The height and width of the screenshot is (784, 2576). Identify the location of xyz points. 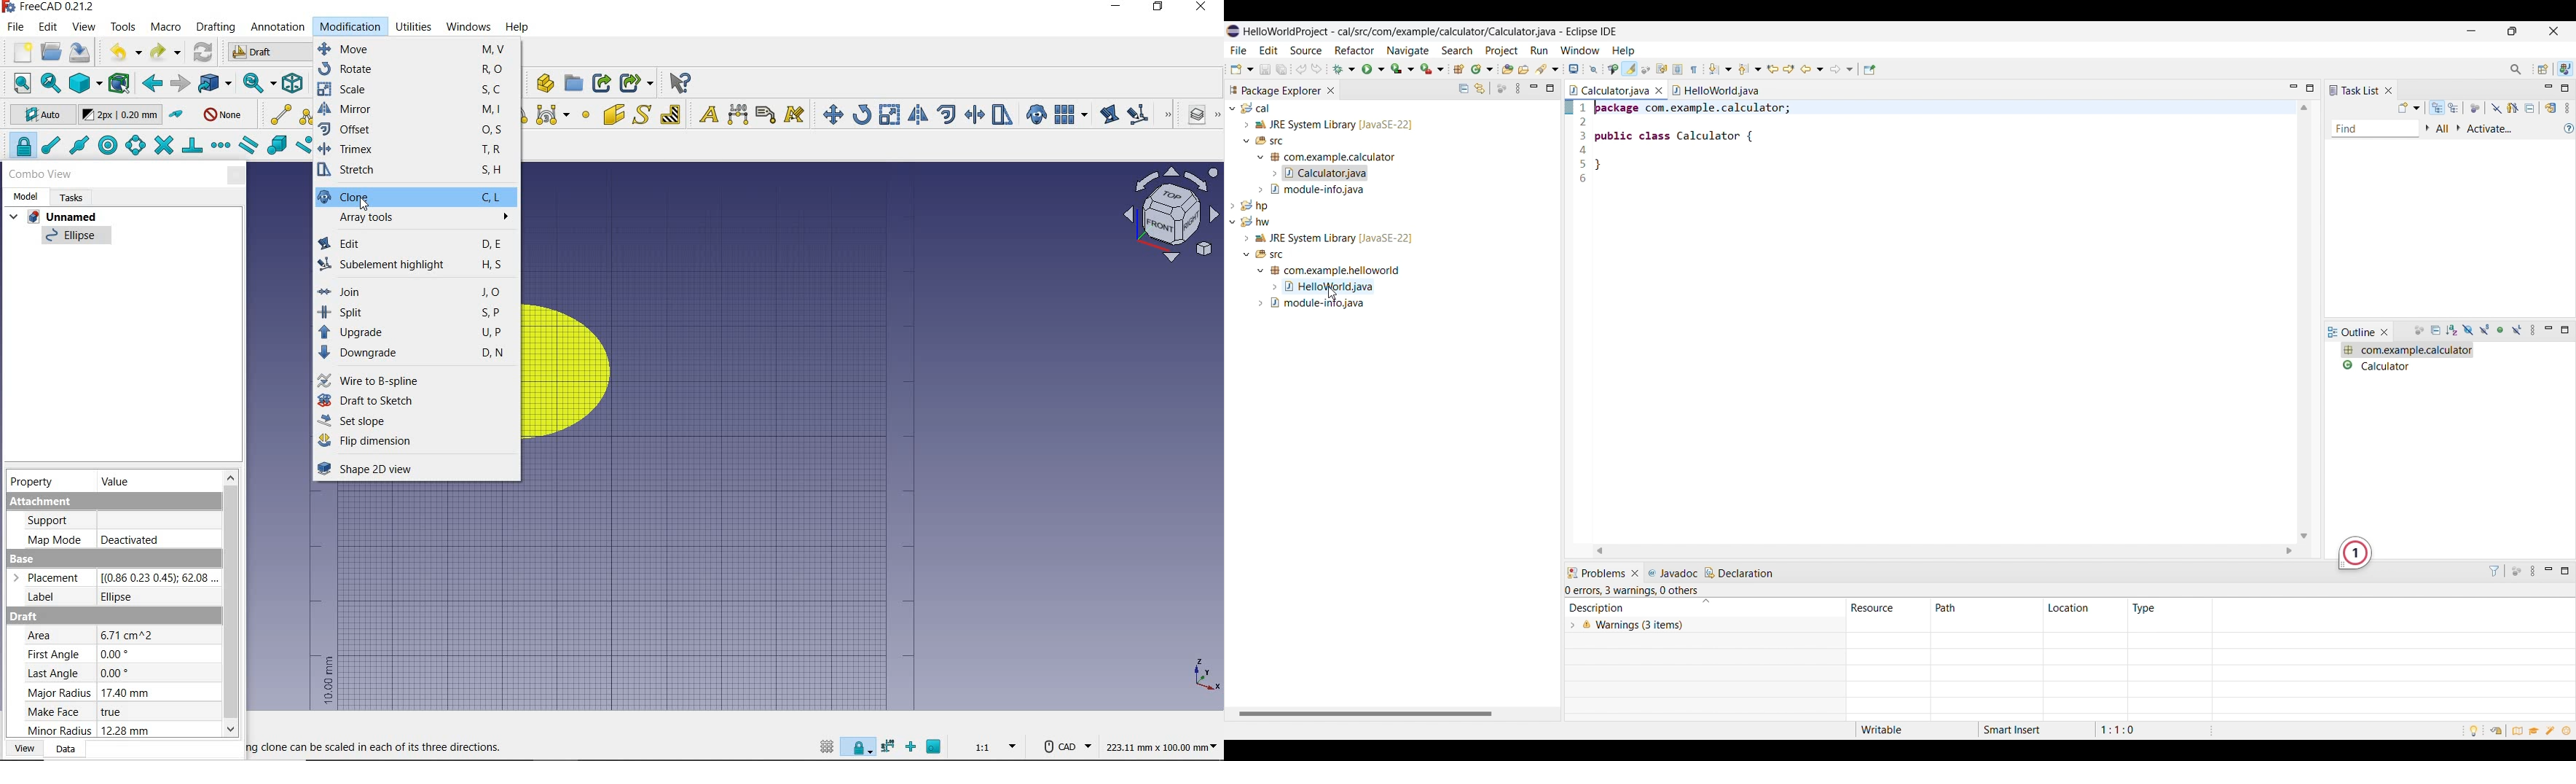
(1206, 676).